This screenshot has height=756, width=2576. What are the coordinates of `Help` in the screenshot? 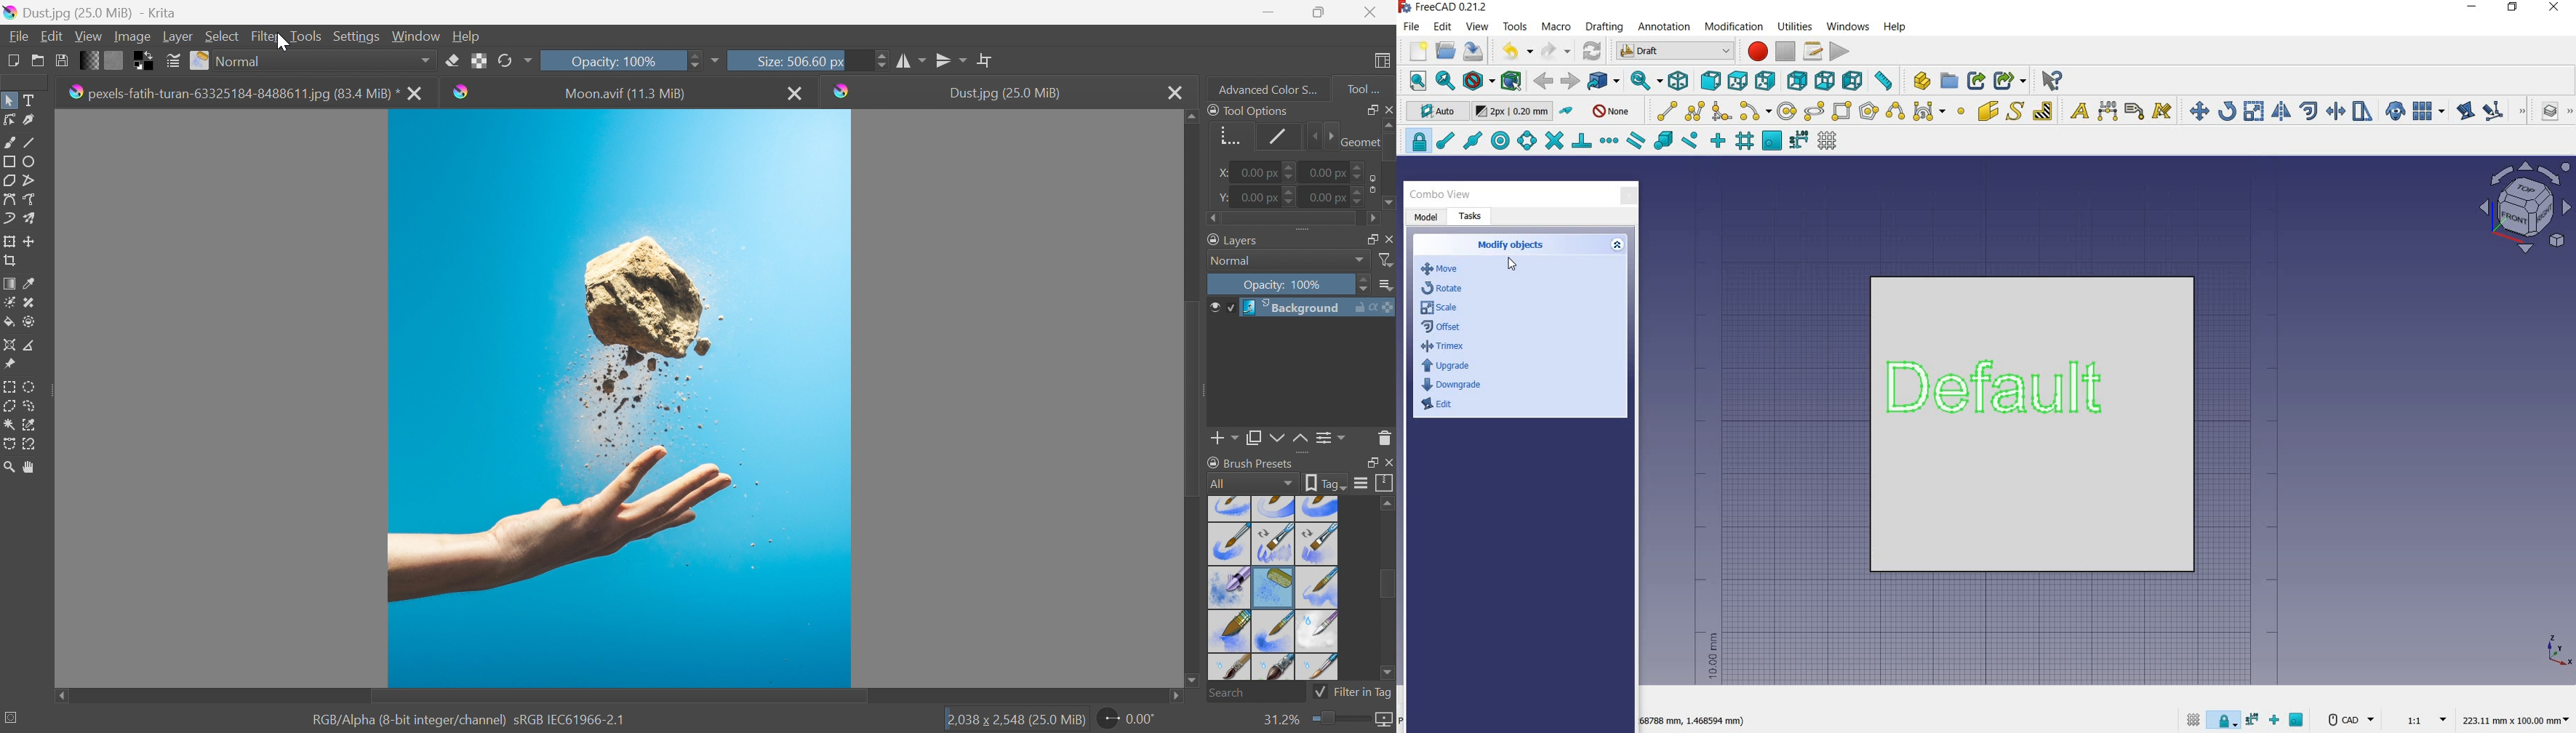 It's located at (467, 36).